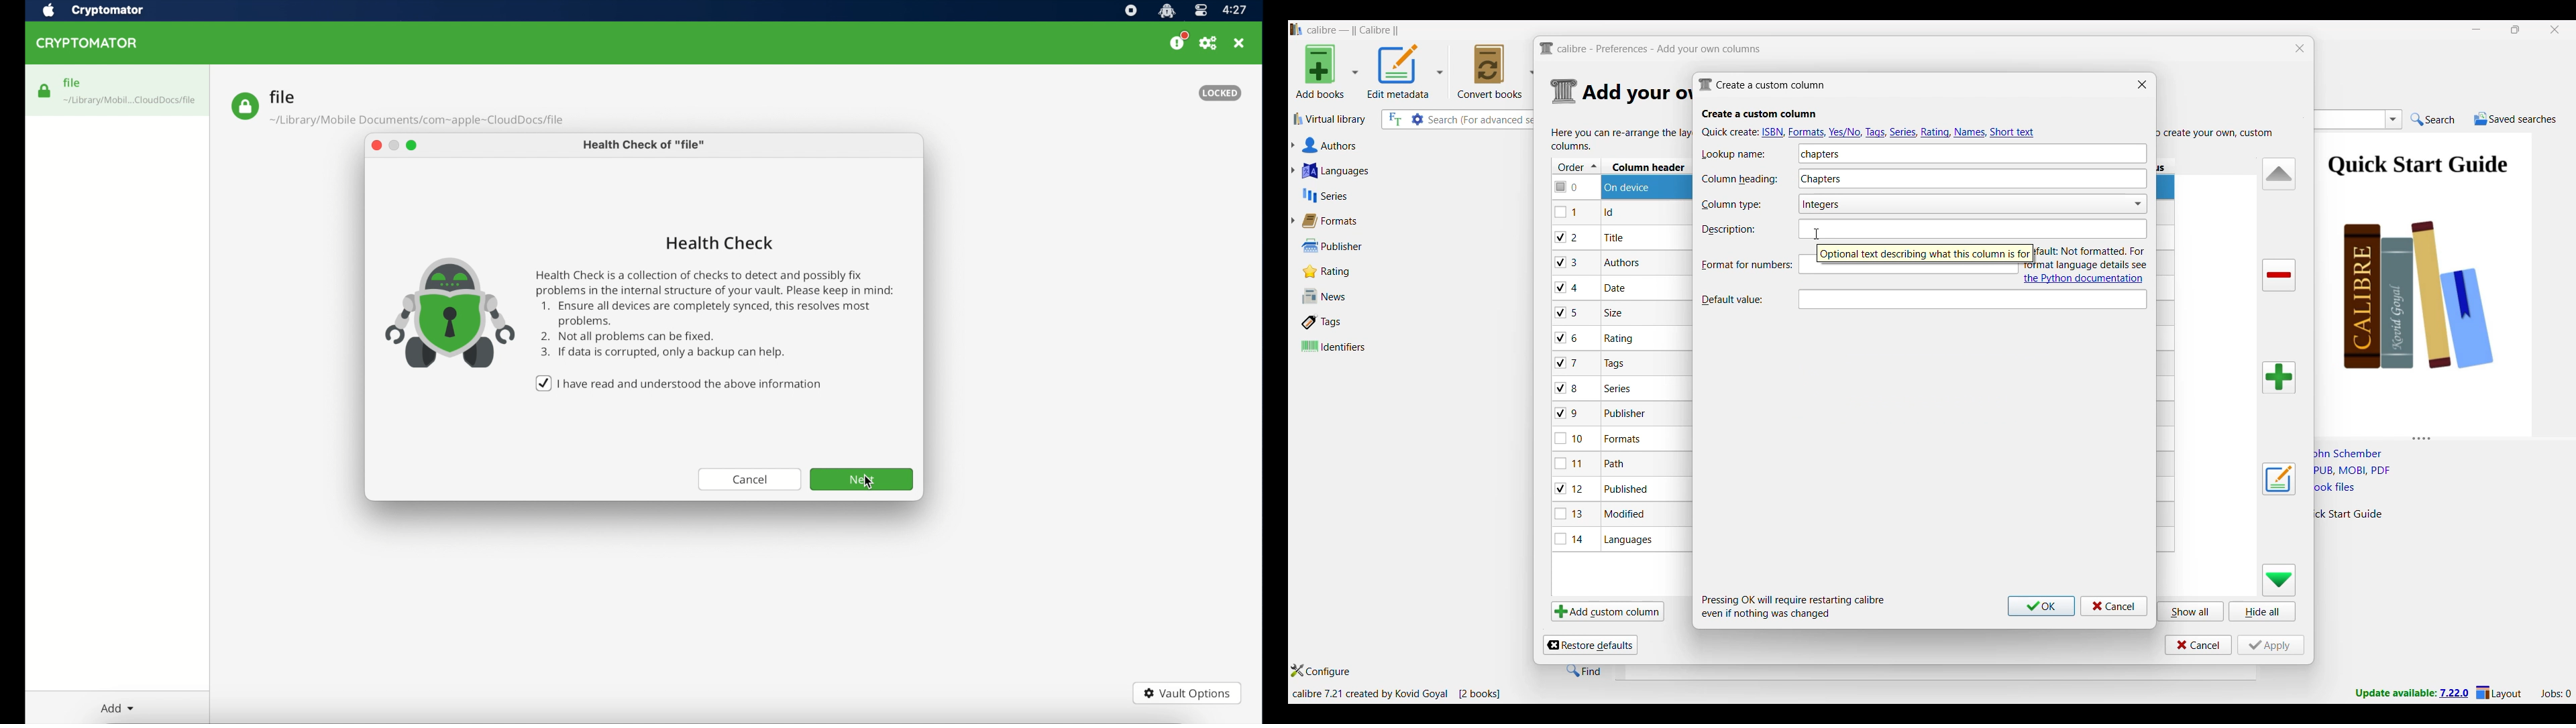 The image size is (2576, 728). Describe the element at coordinates (2433, 120) in the screenshot. I see `Search` at that location.